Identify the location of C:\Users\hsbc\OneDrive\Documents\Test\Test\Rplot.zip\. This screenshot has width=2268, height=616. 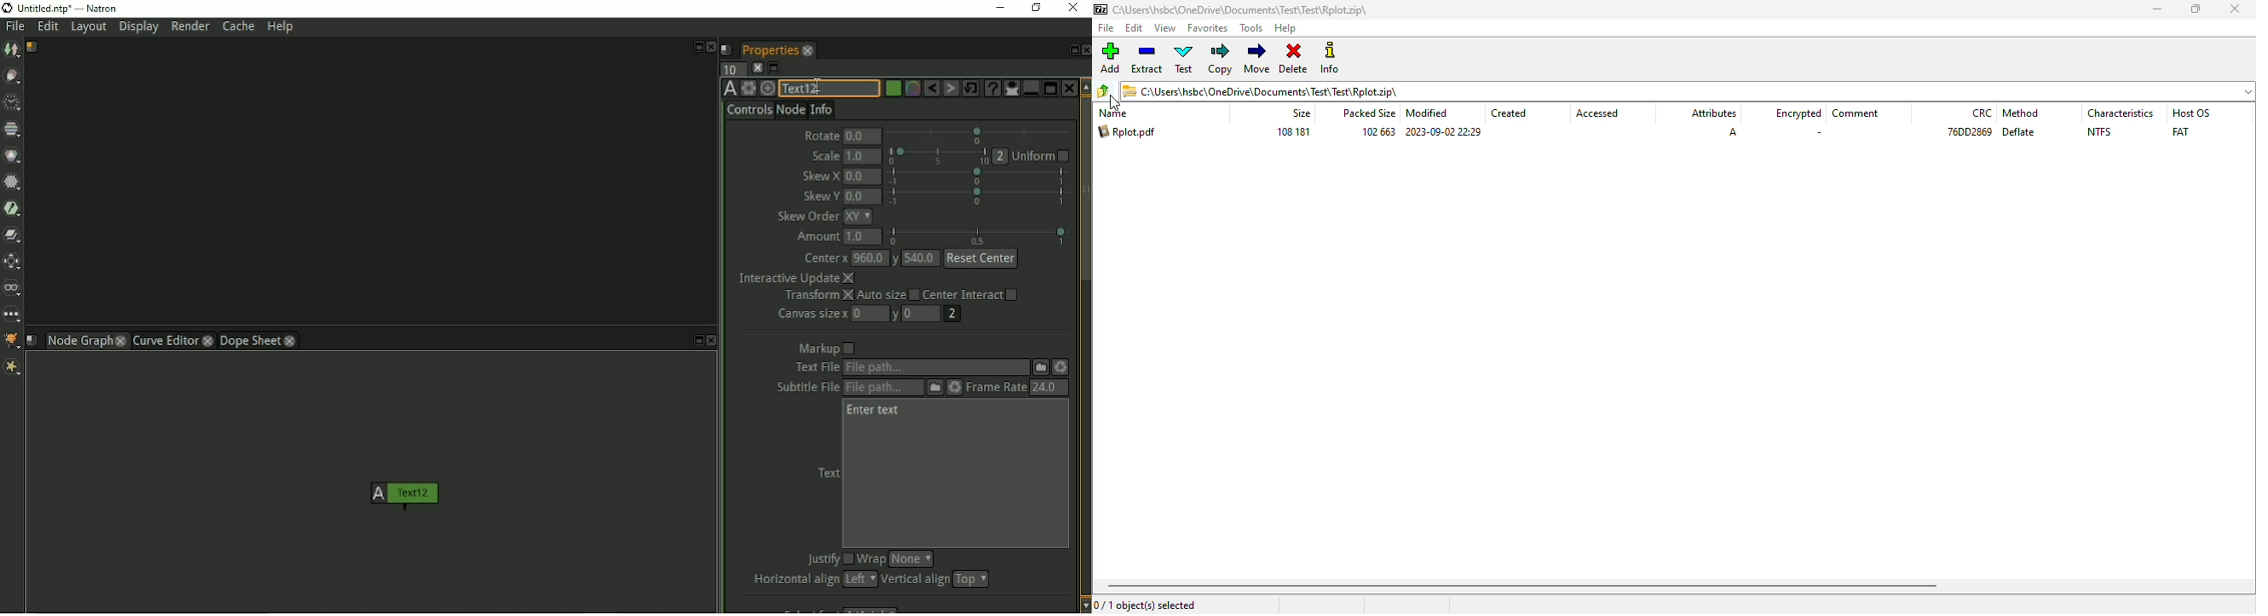
(1246, 9).